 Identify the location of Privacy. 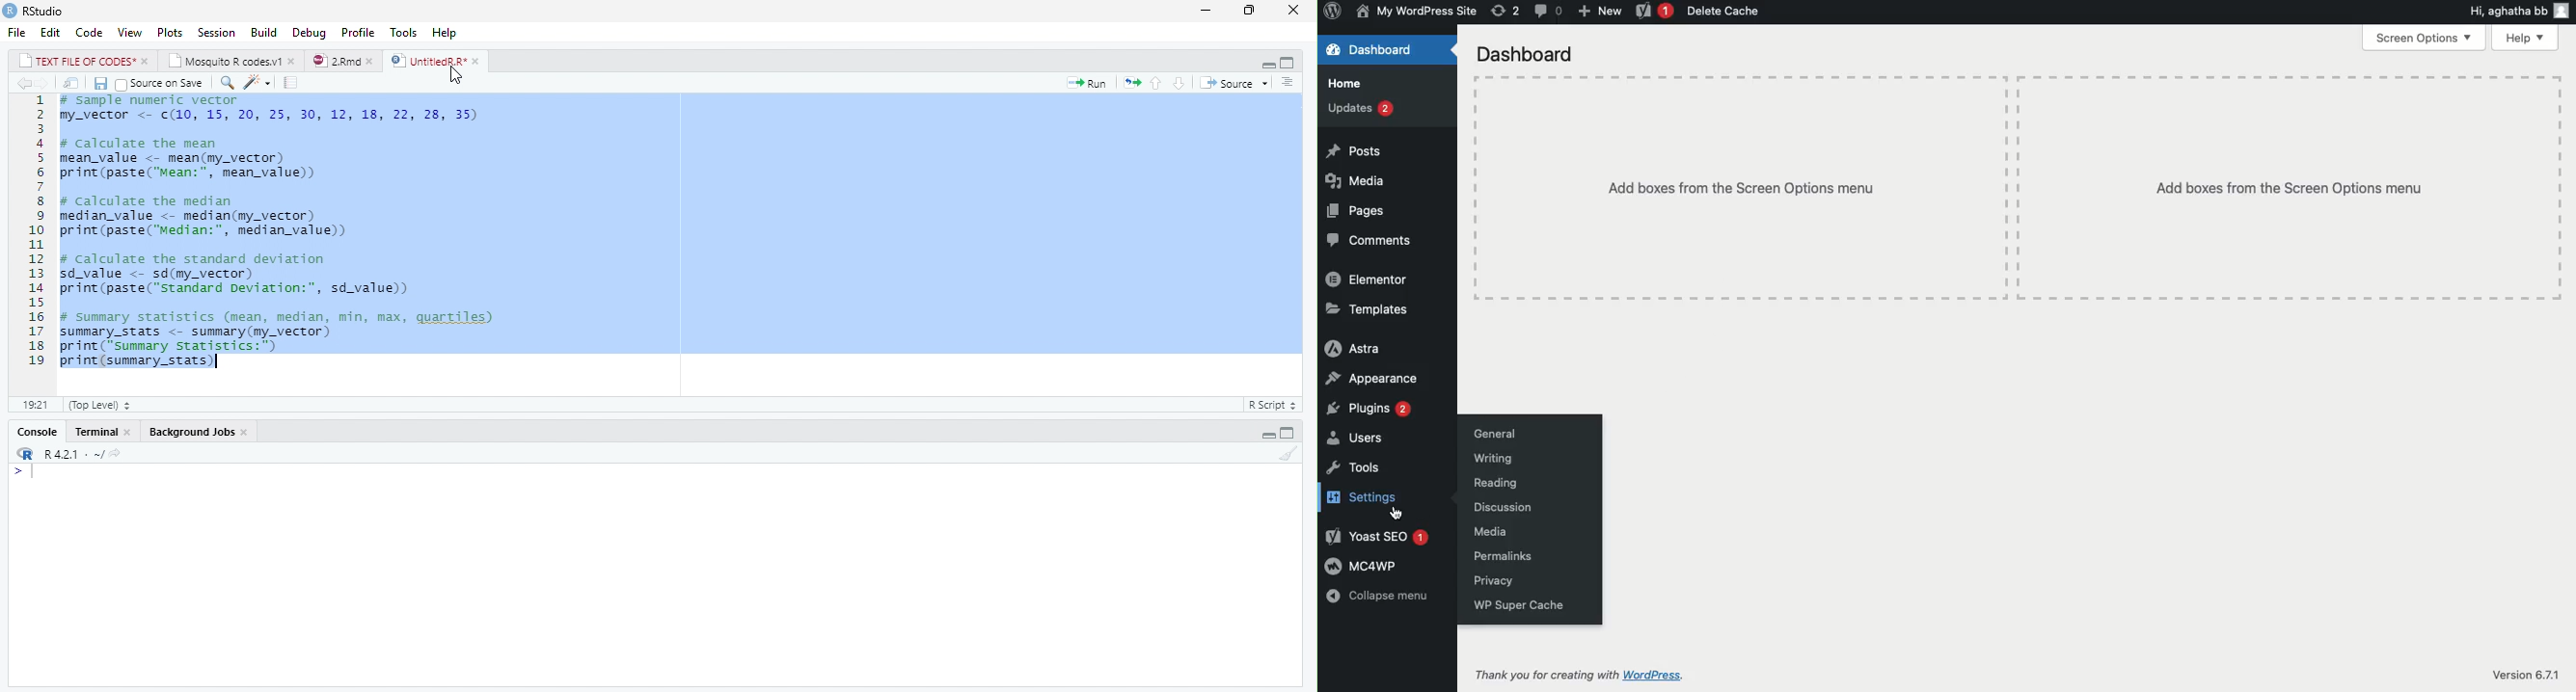
(1494, 580).